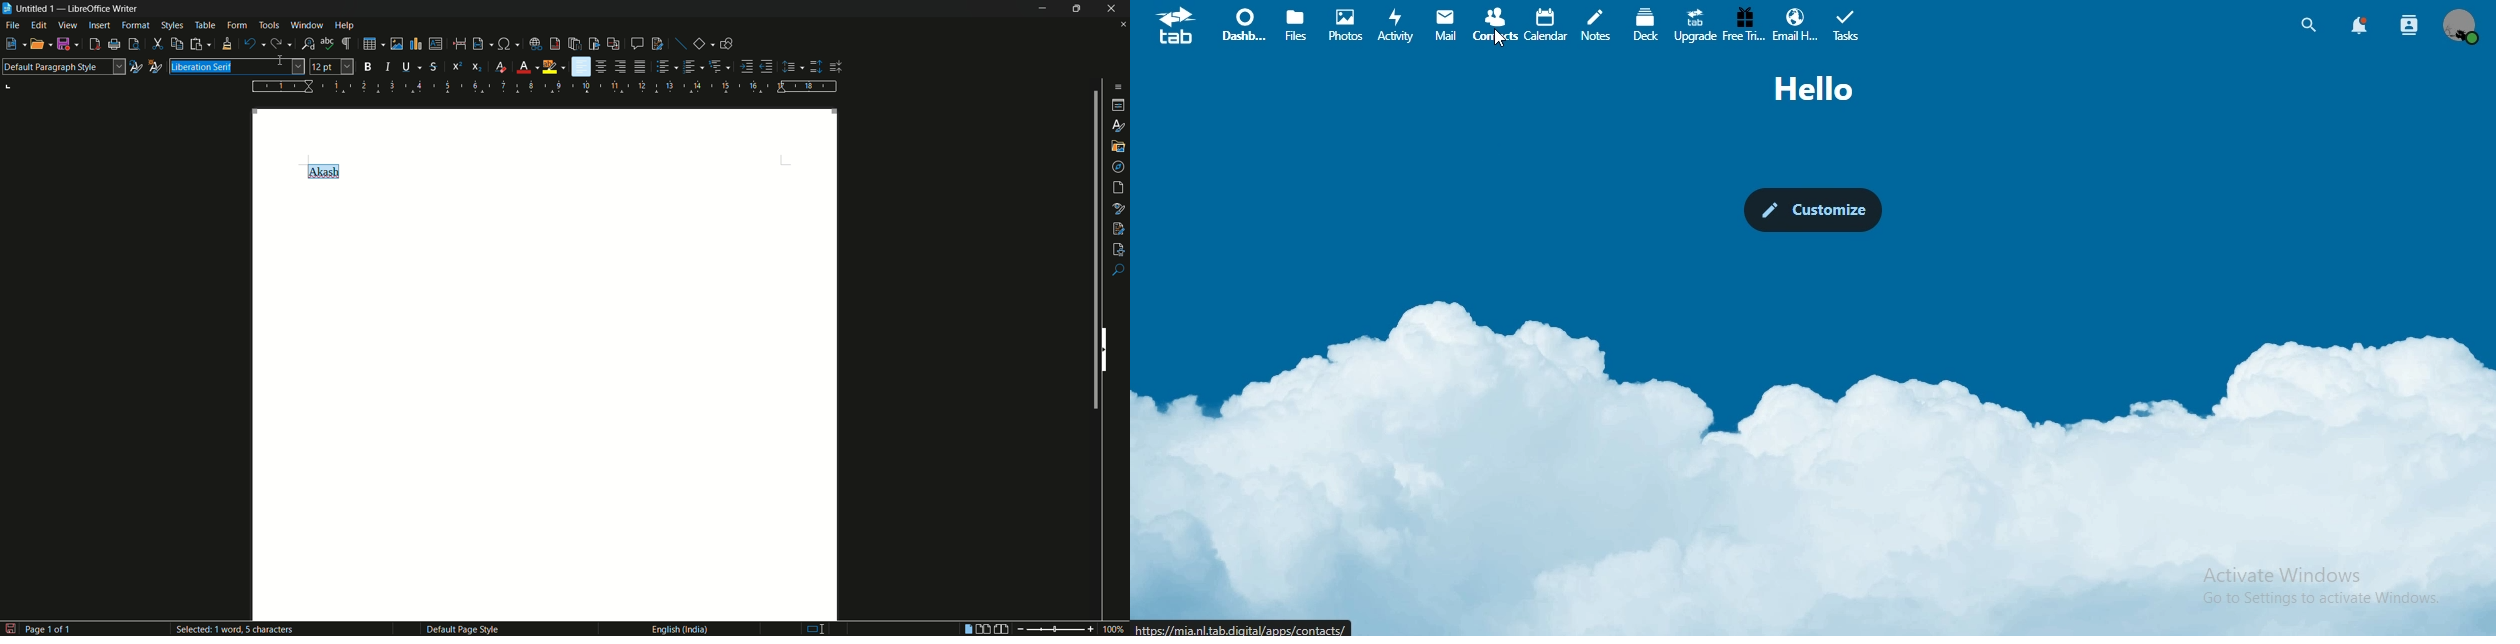 This screenshot has width=2520, height=644. What do you see at coordinates (1743, 24) in the screenshot?
I see `free trial` at bounding box center [1743, 24].